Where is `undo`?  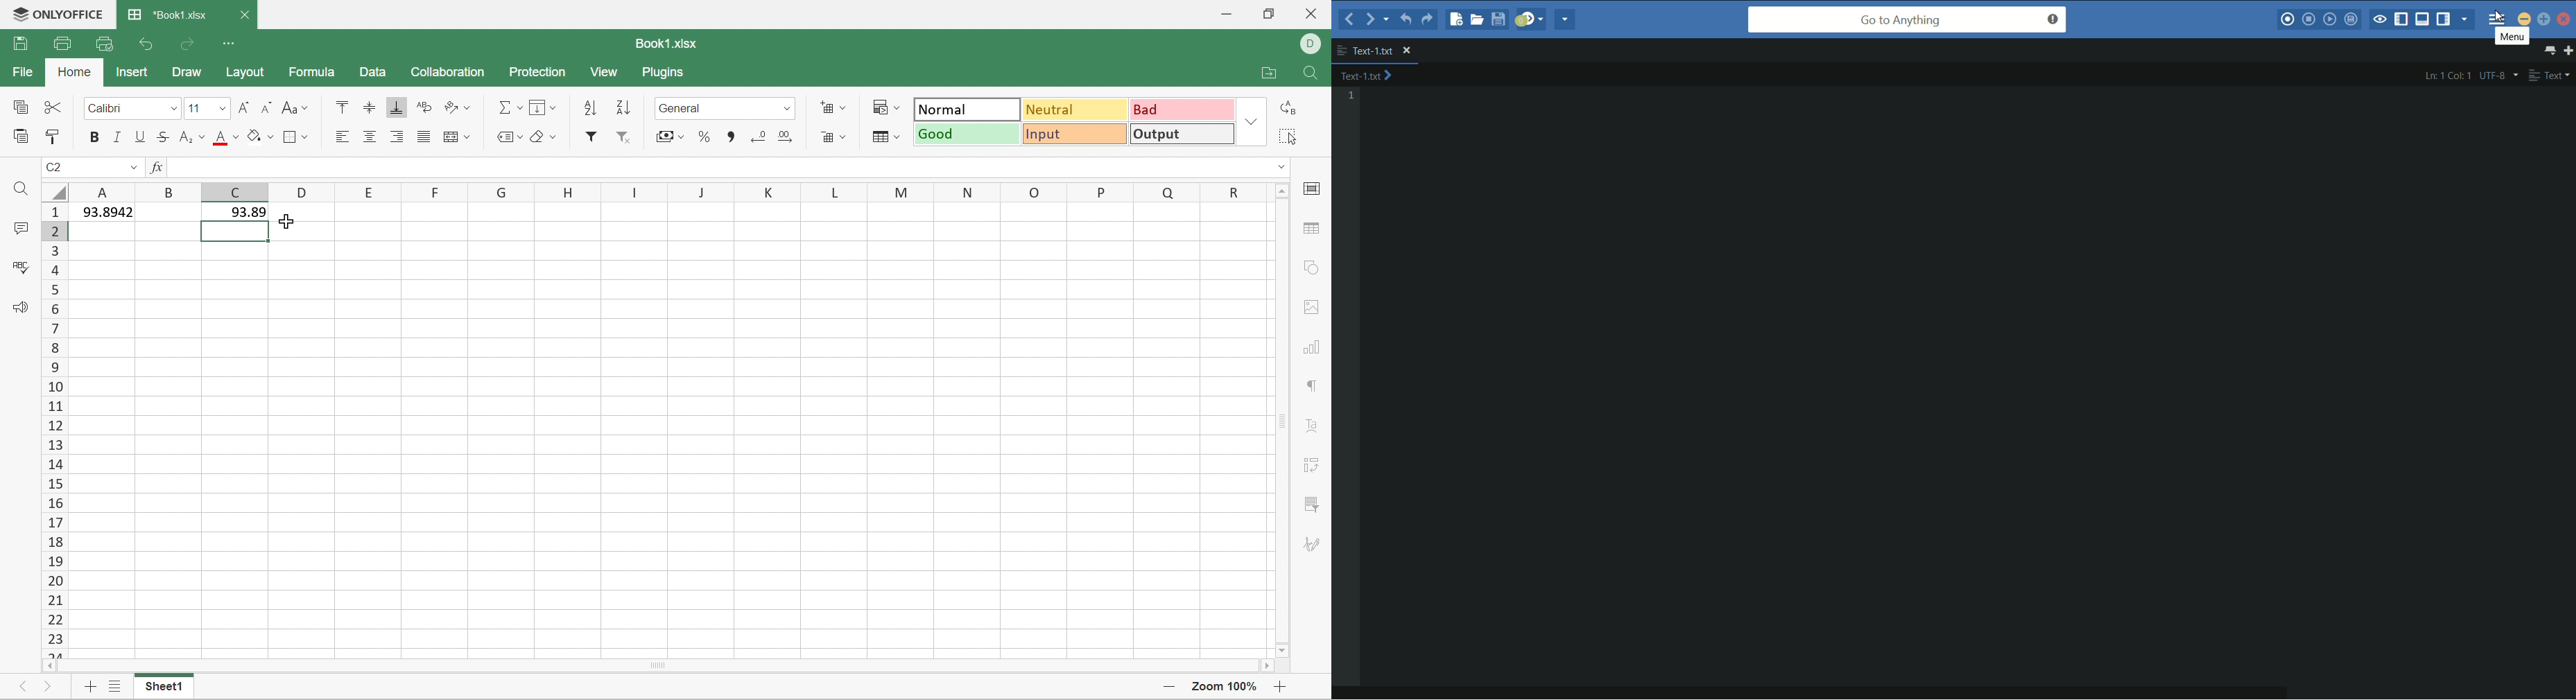
undo is located at coordinates (1404, 20).